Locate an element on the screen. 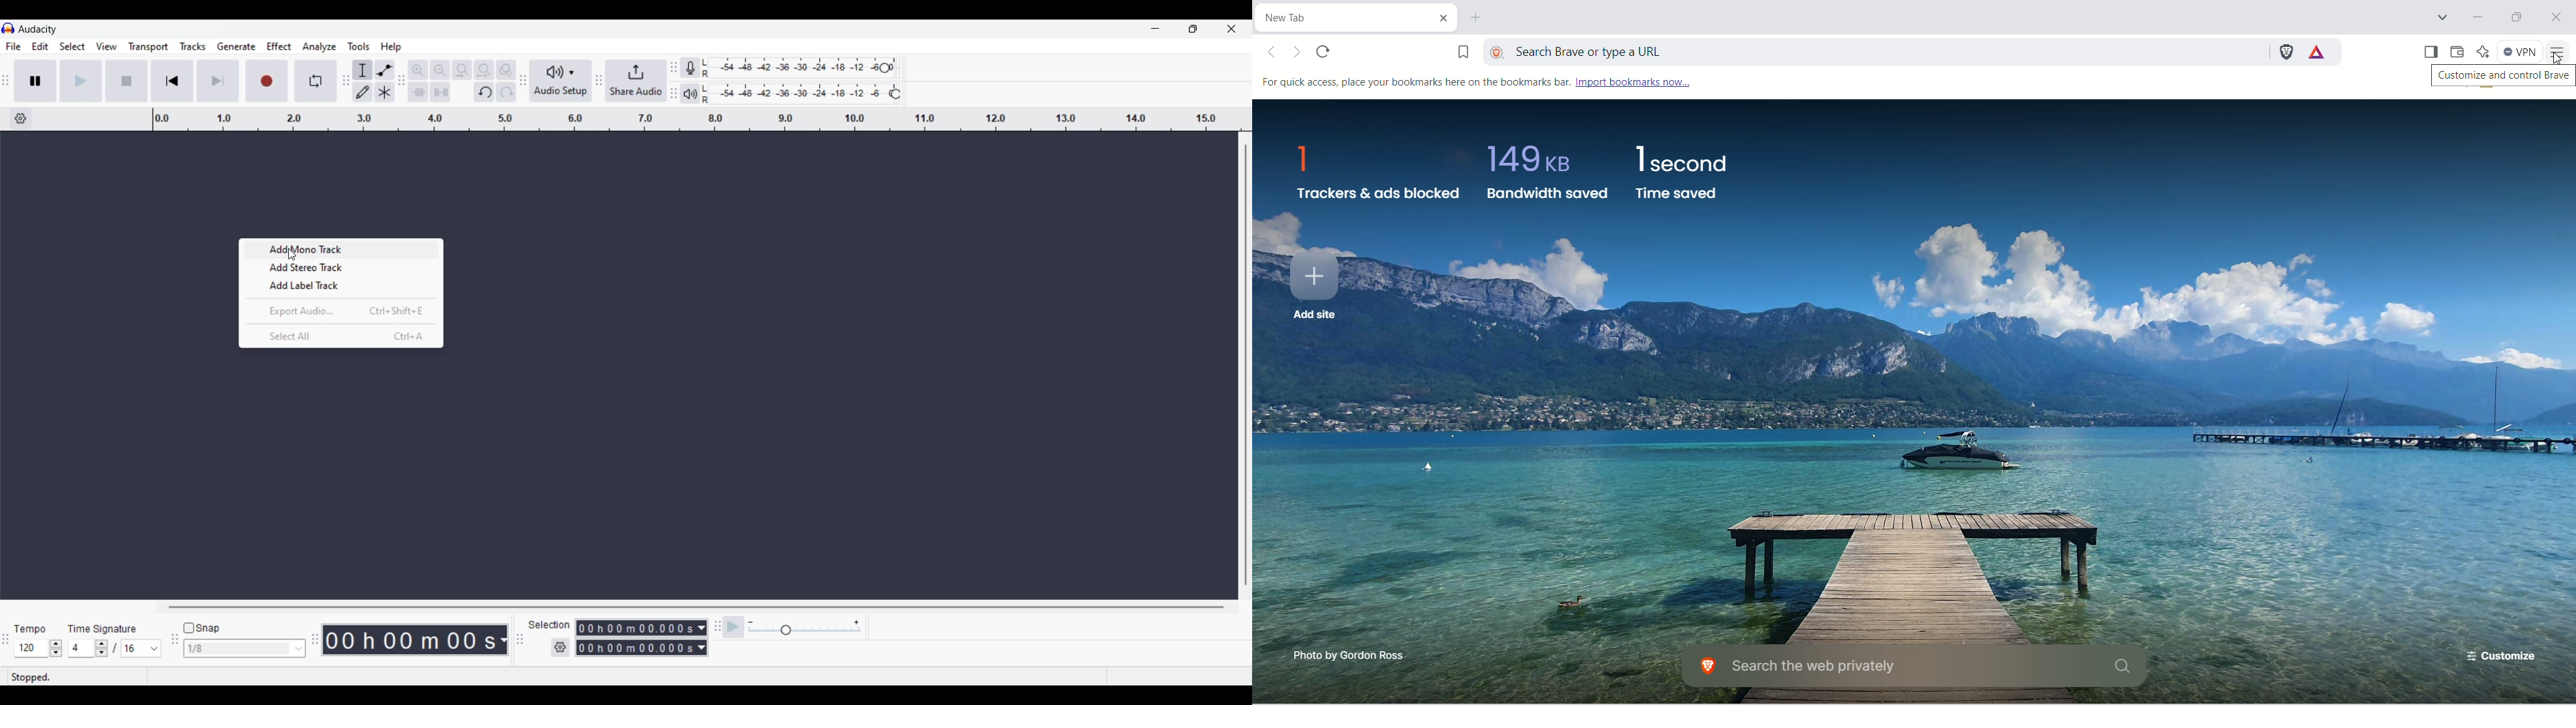 The image size is (2576, 728). File menu is located at coordinates (13, 46).